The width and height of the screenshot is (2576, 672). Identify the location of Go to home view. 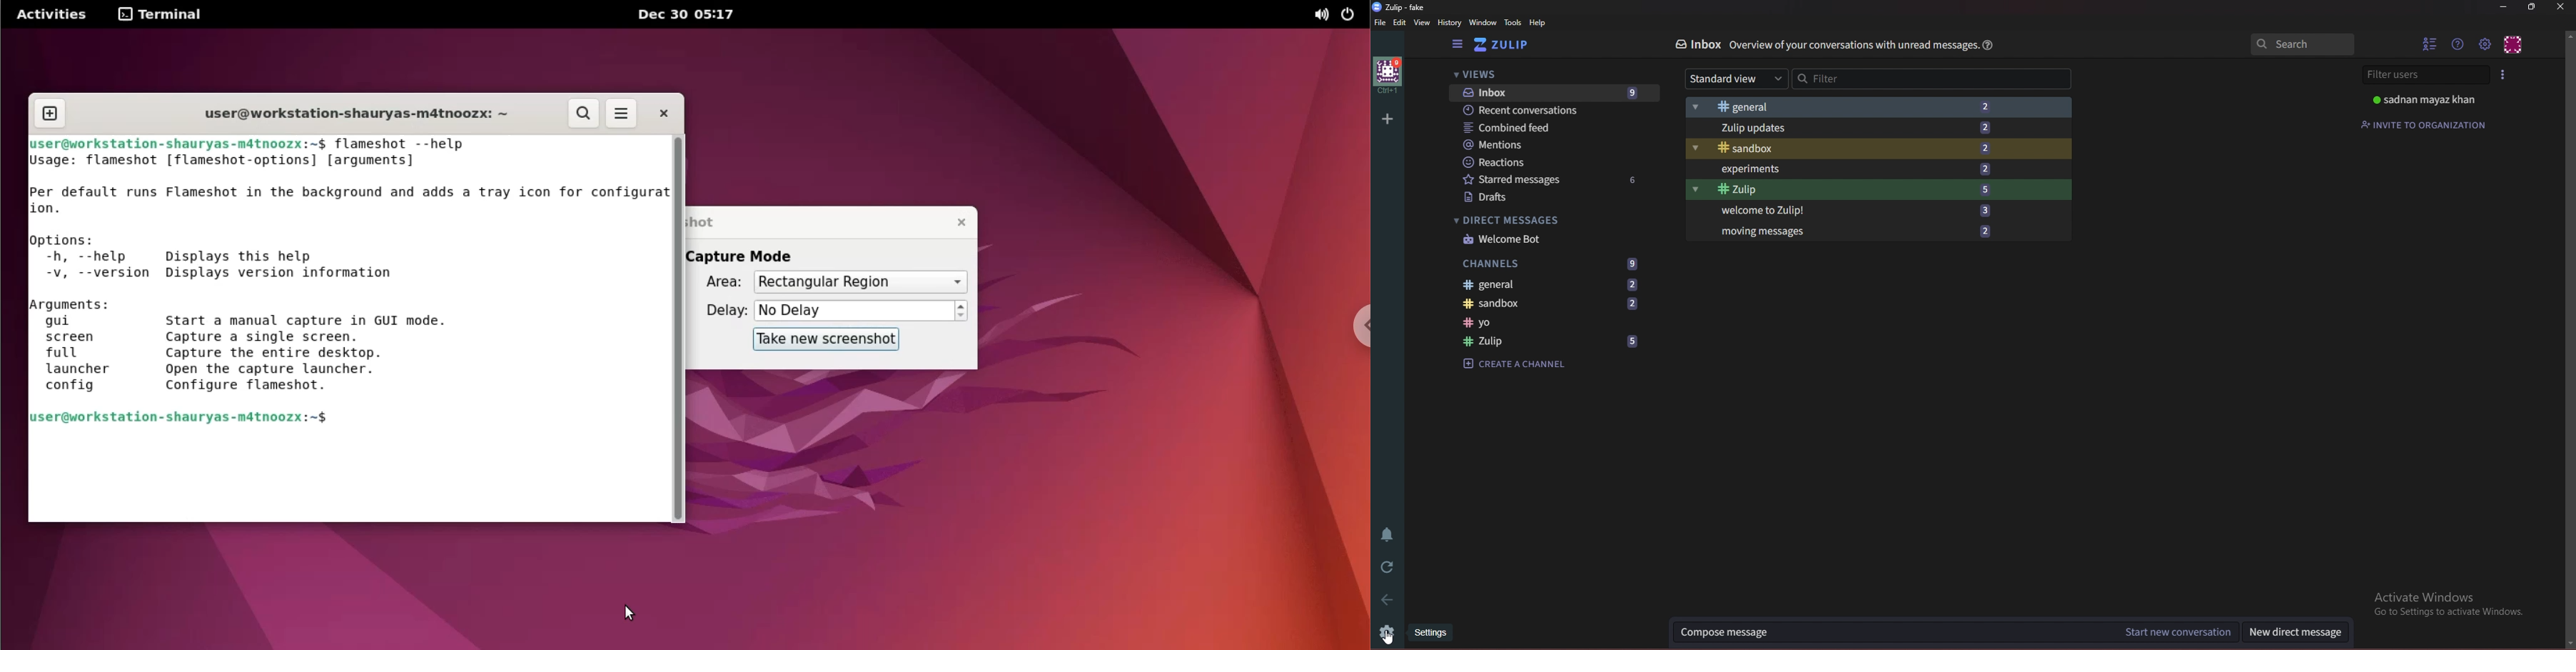
(1510, 45).